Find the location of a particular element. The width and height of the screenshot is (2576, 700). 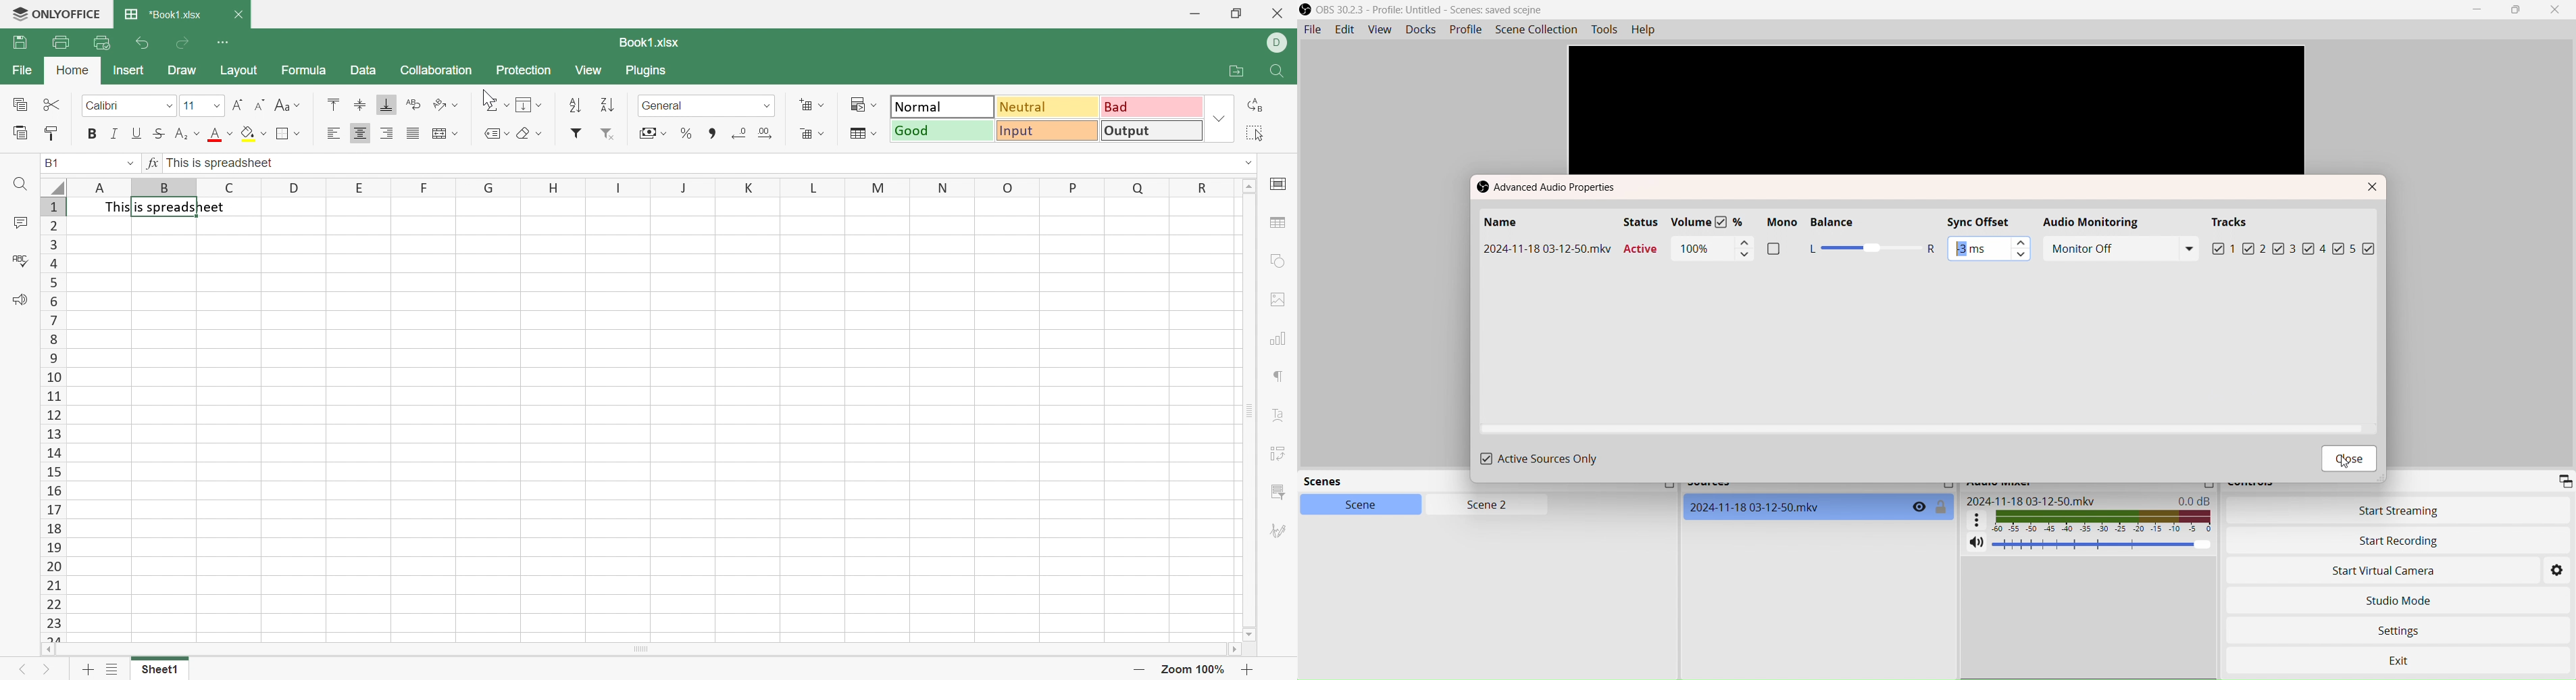

Summation is located at coordinates (489, 103).